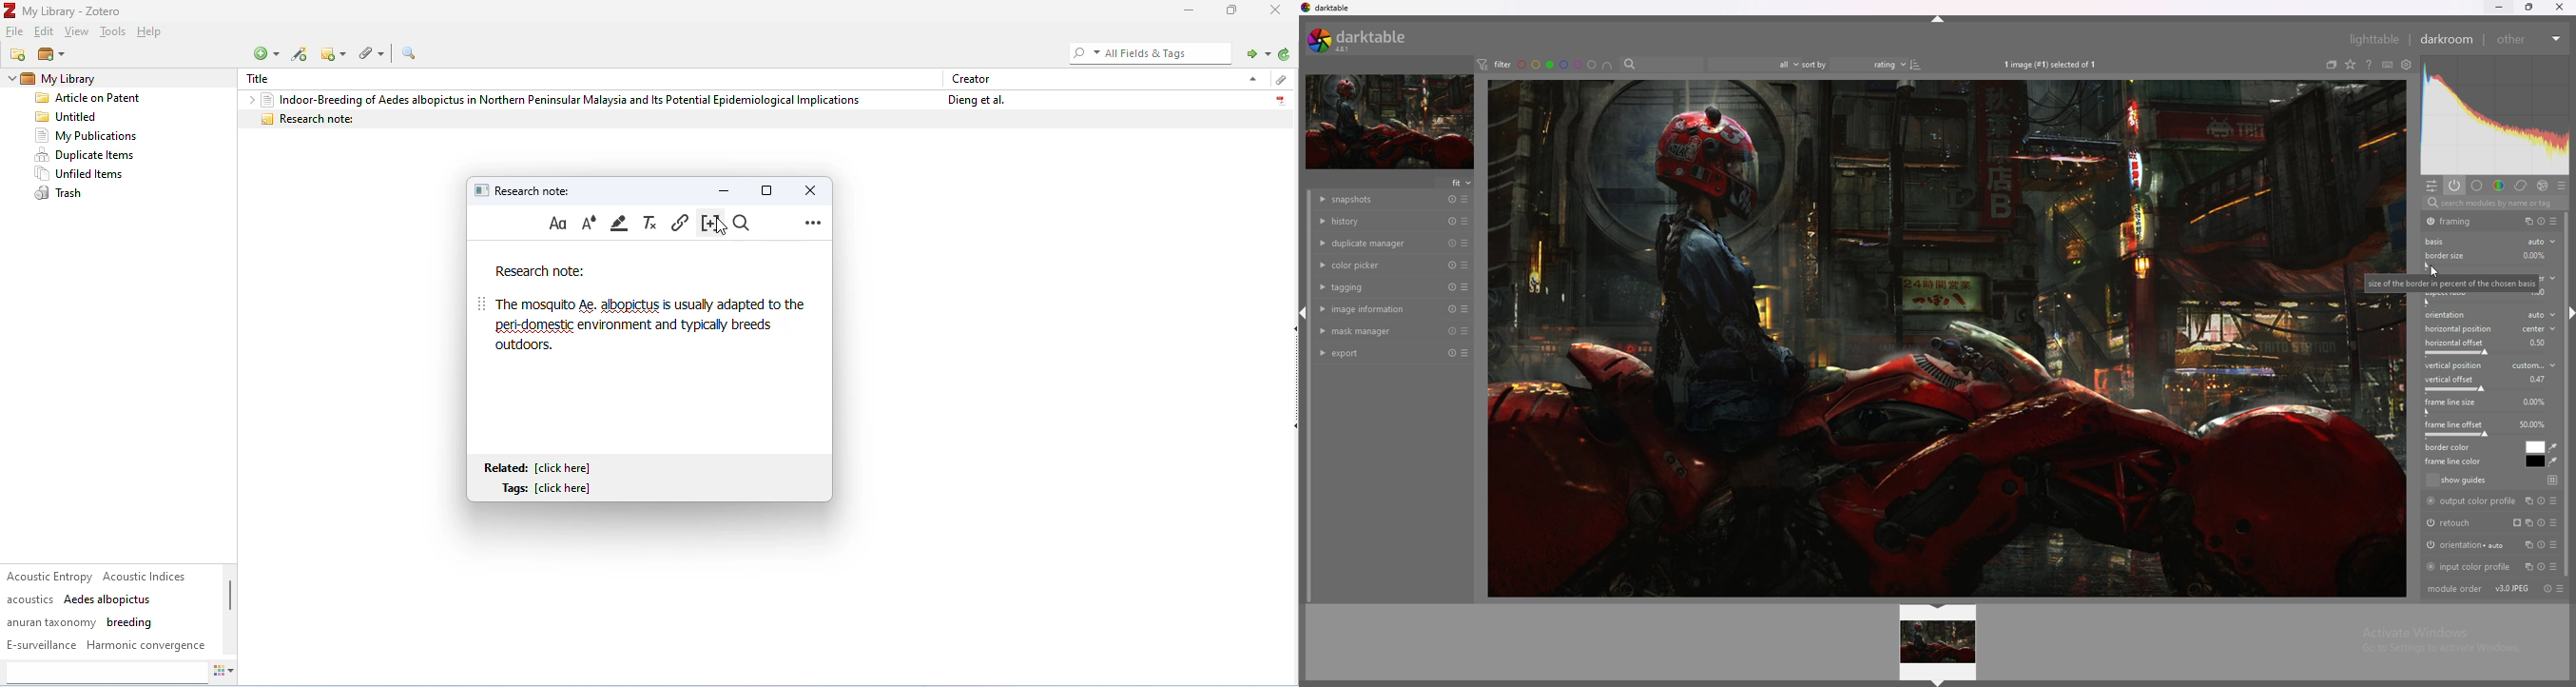  I want to click on presets, so click(1465, 353).